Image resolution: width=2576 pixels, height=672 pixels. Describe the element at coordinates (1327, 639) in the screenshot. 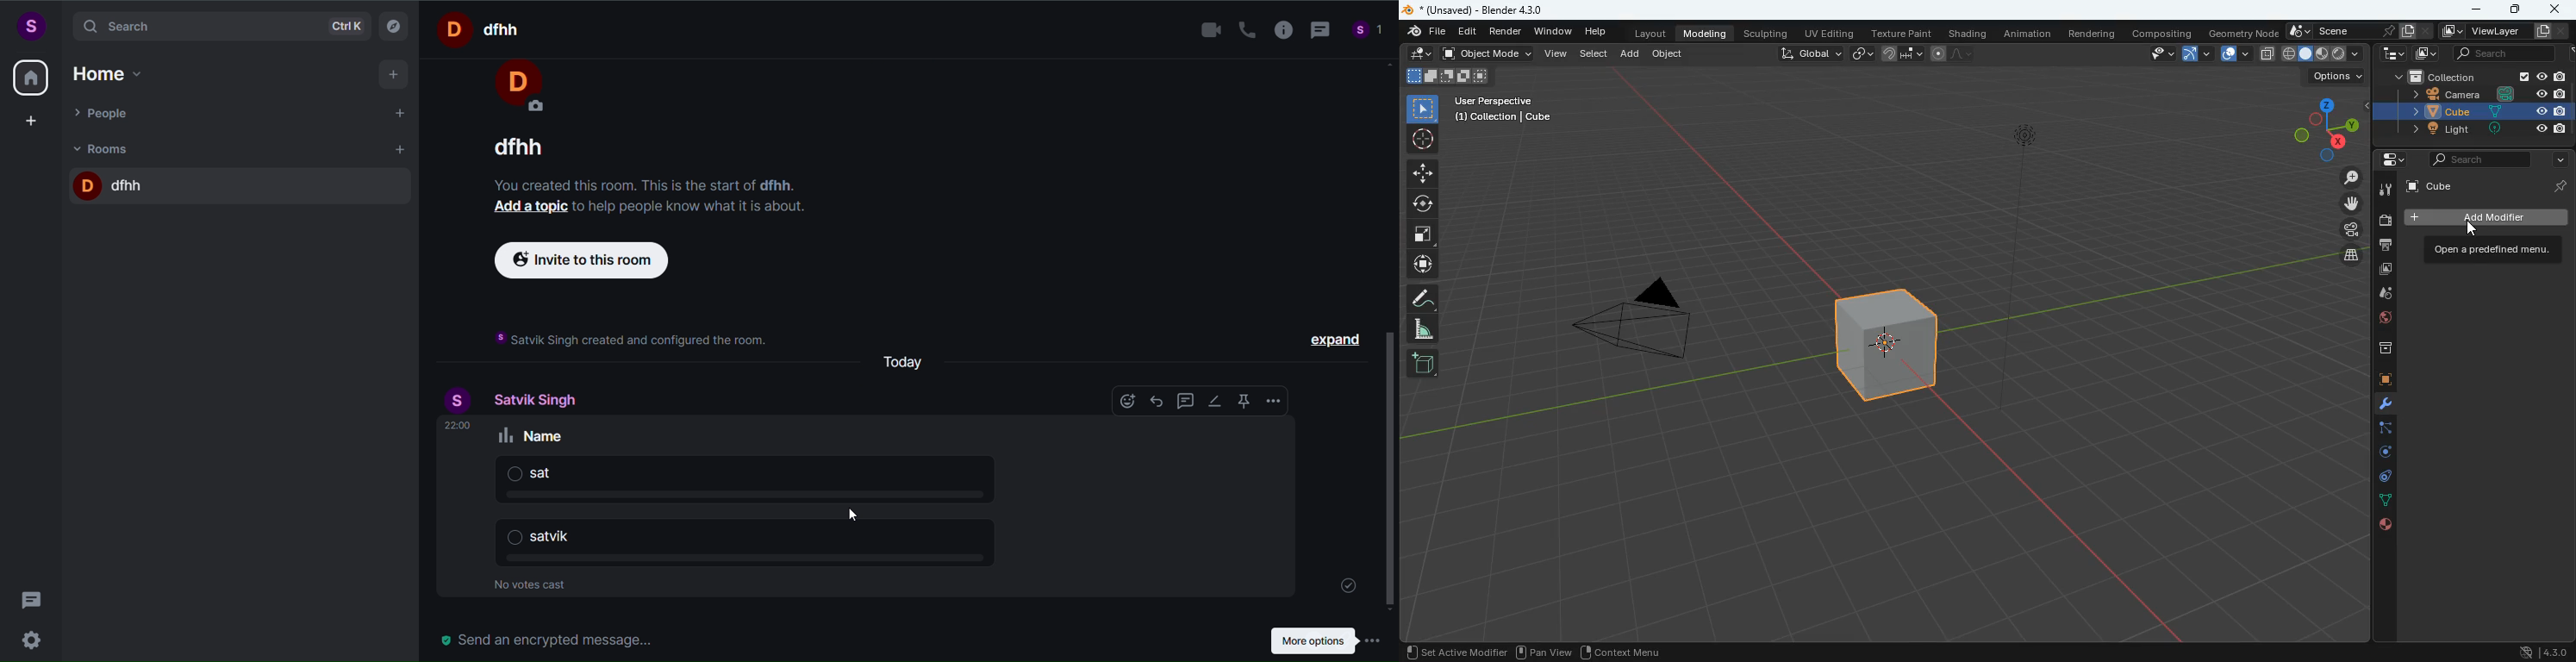

I see `more options` at that location.